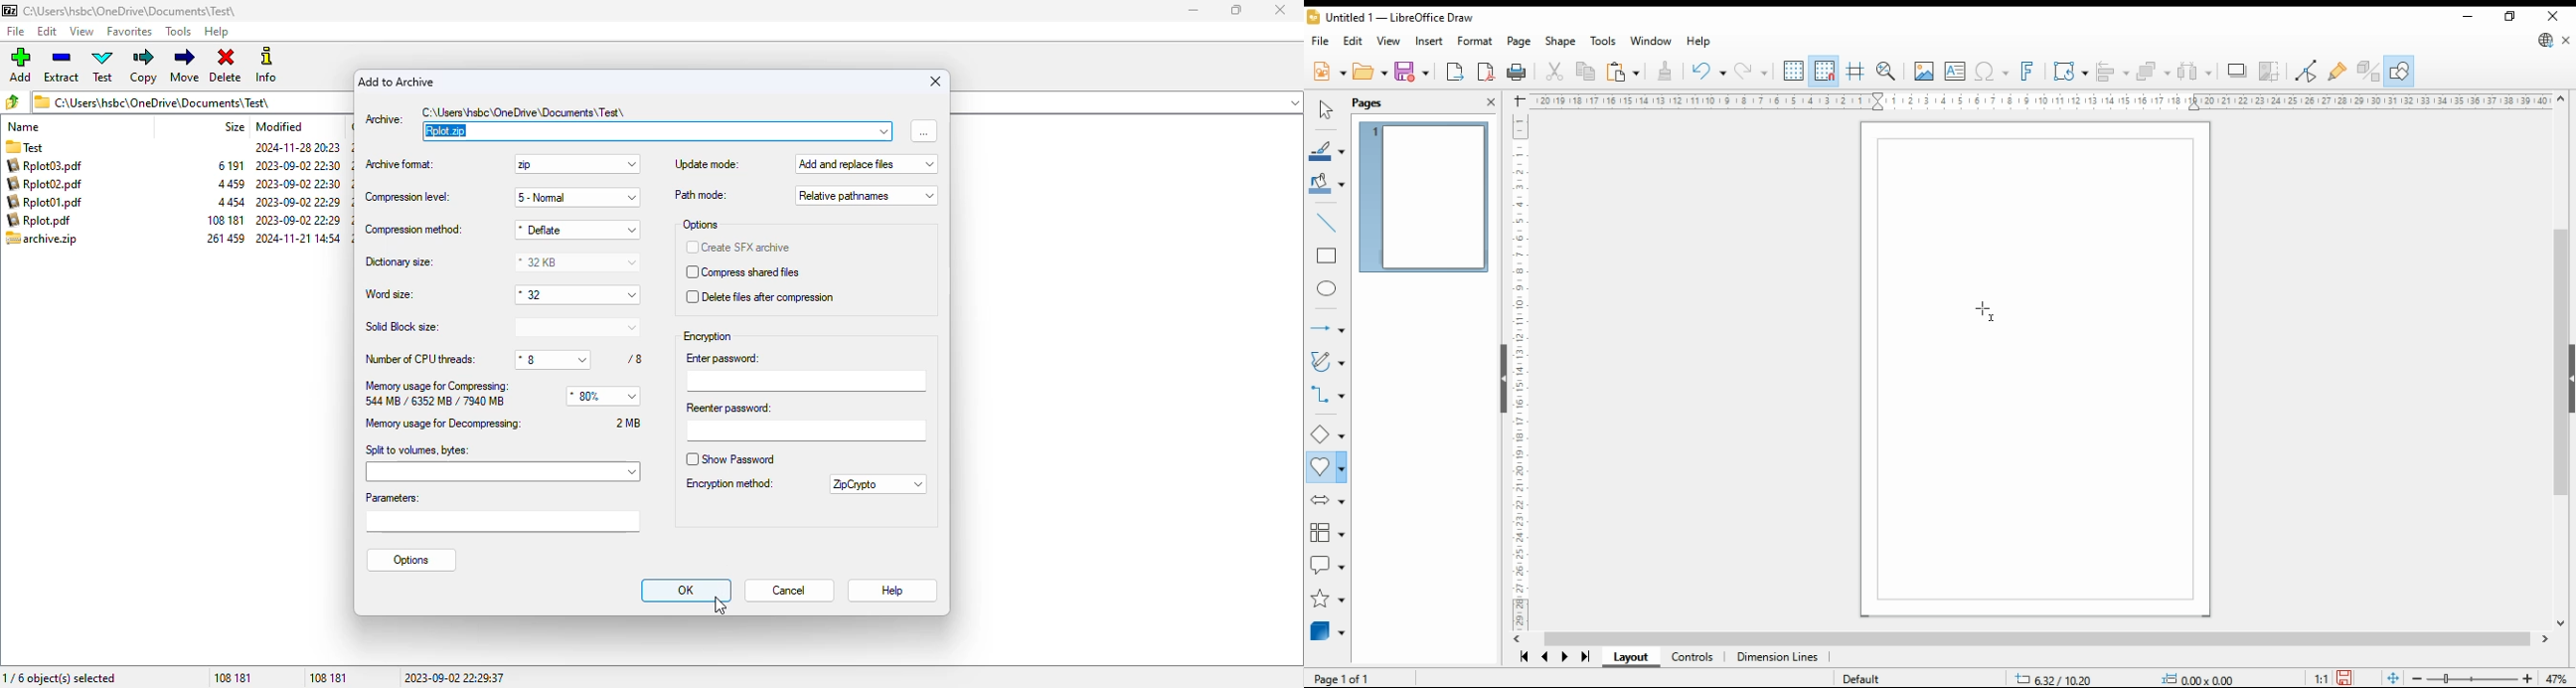  Describe the element at coordinates (1328, 185) in the screenshot. I see `fill color` at that location.